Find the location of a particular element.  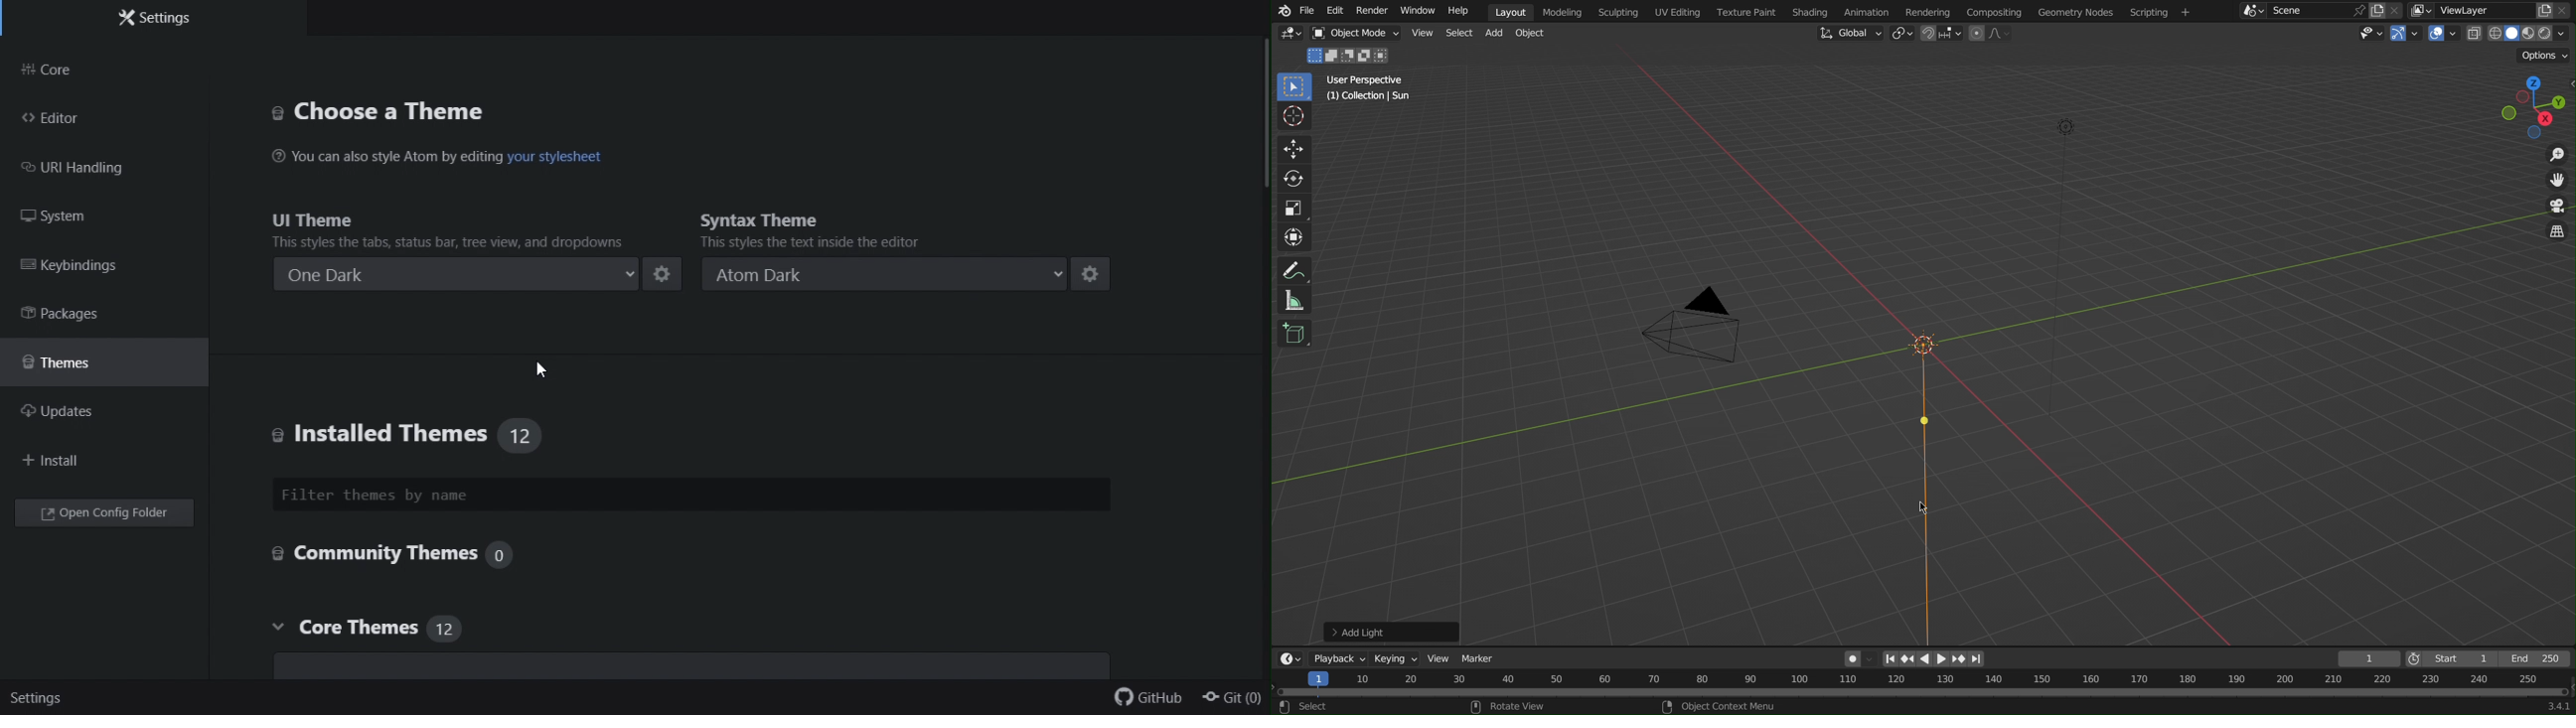

Recording is located at coordinates (1859, 658).